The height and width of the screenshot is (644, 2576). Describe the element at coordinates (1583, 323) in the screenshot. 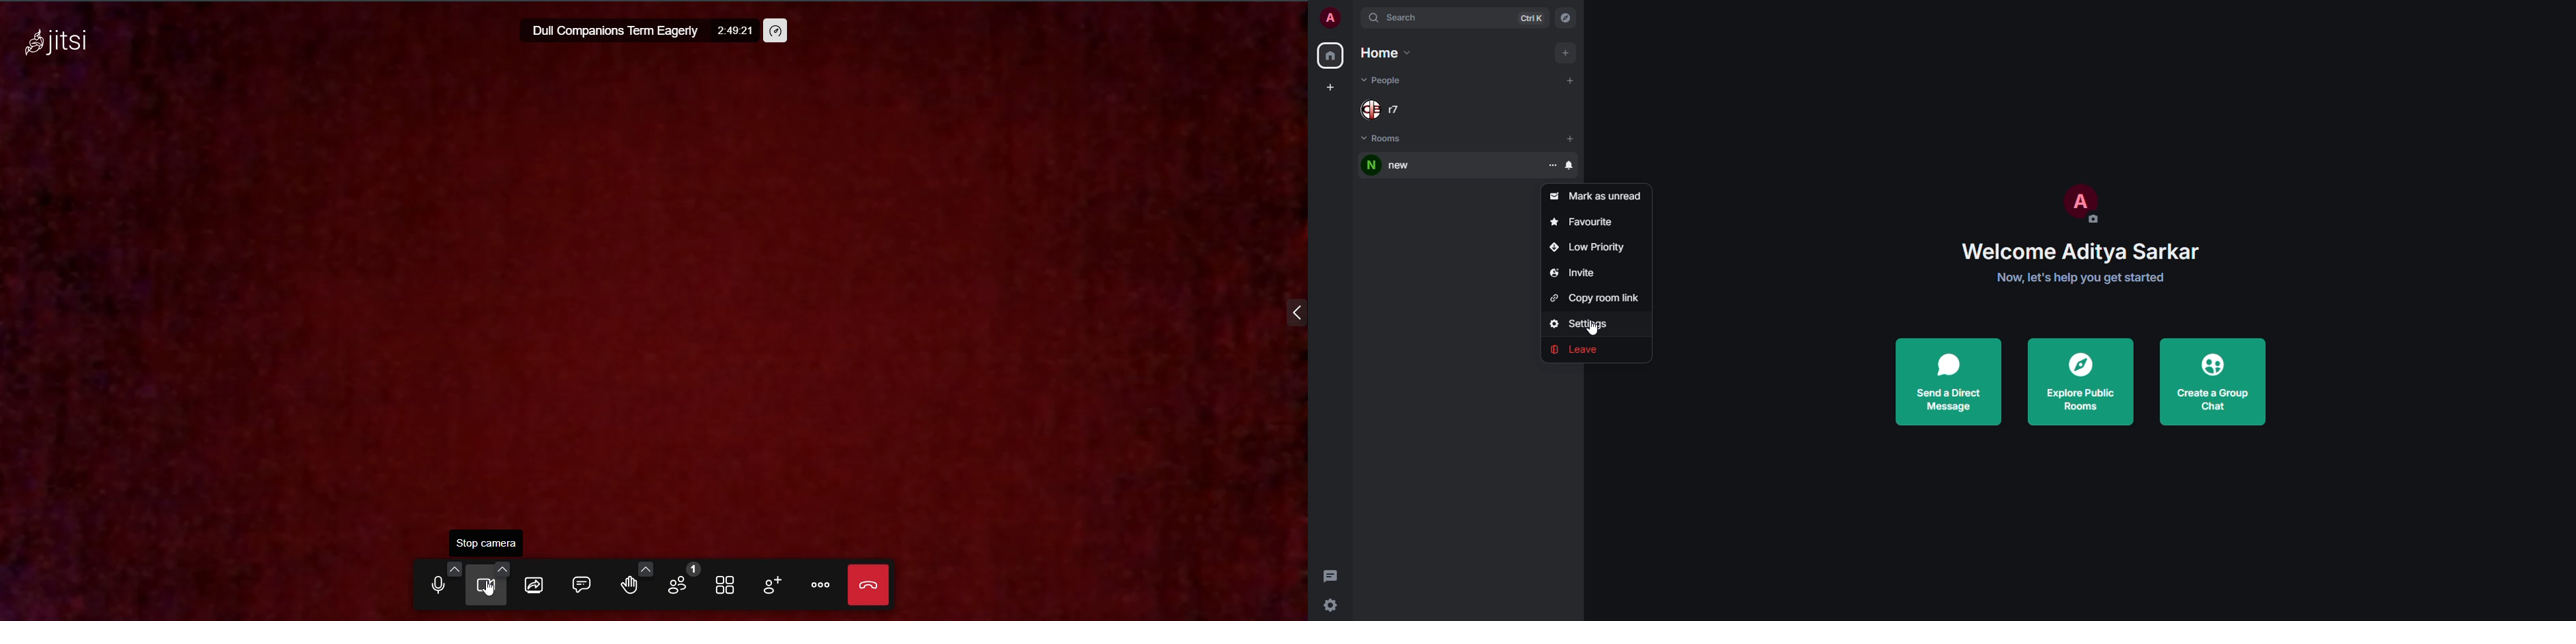

I see `settings` at that location.